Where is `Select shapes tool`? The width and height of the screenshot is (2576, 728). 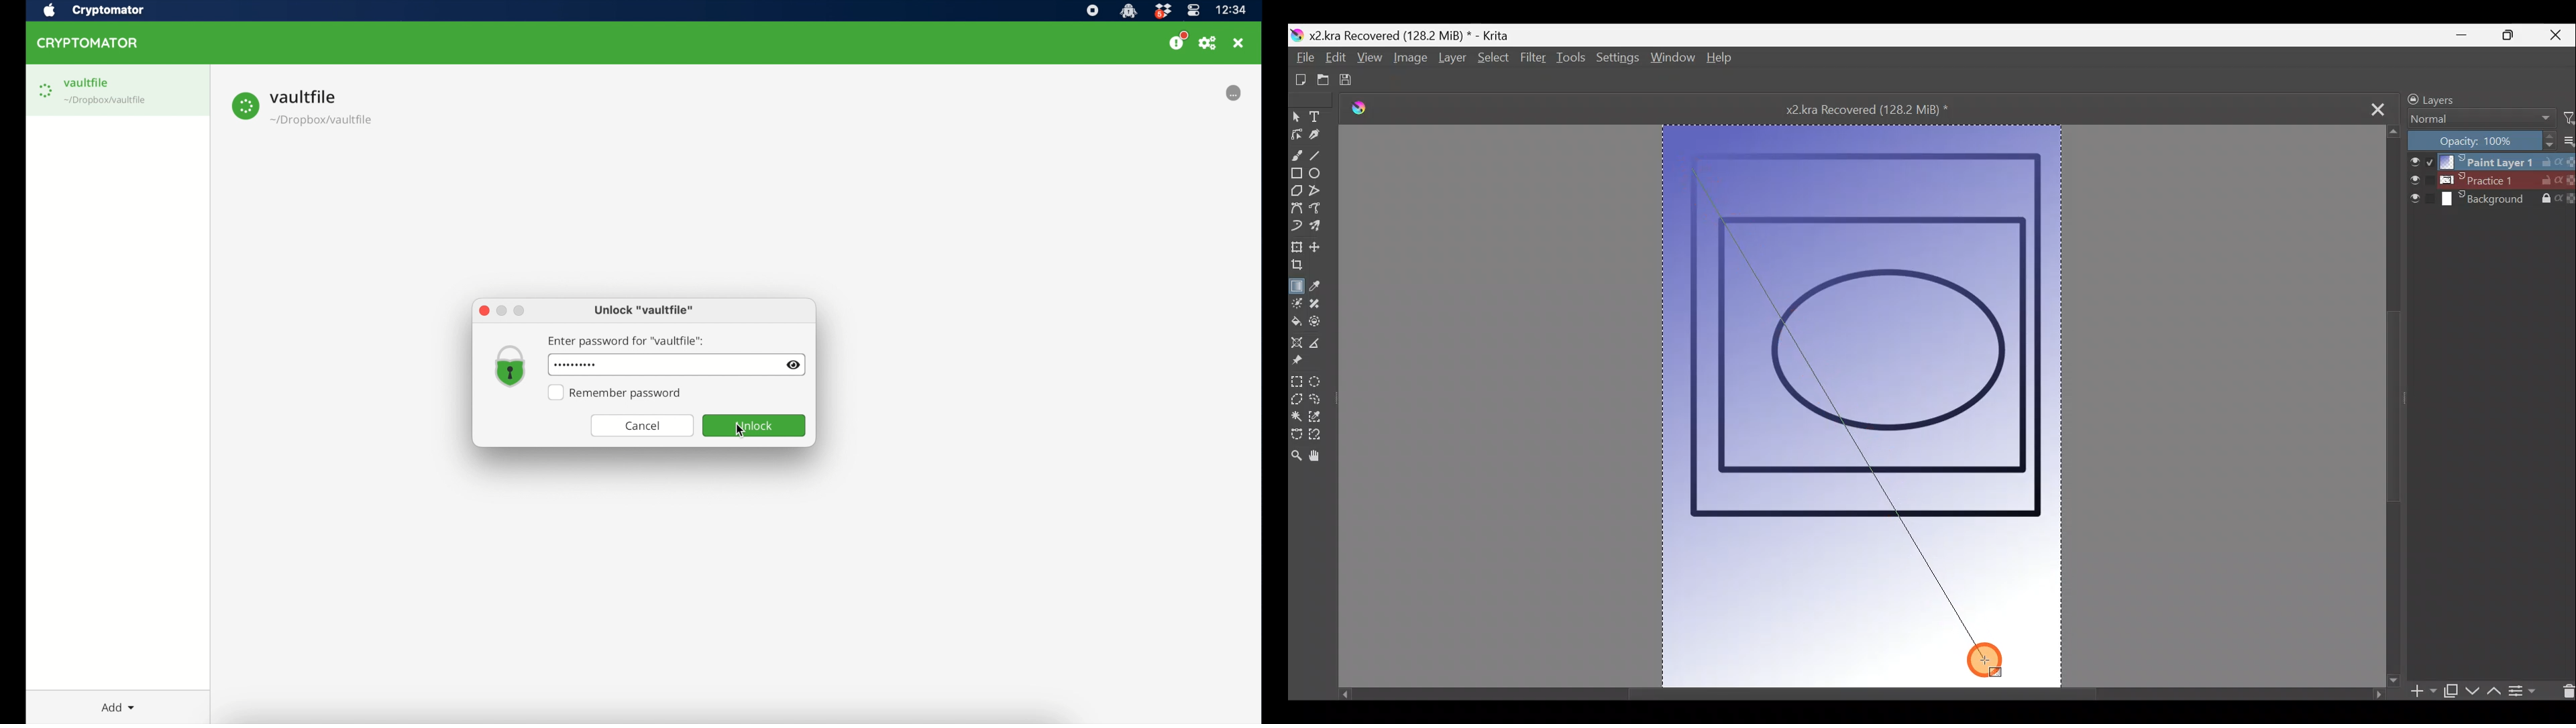
Select shapes tool is located at coordinates (1296, 118).